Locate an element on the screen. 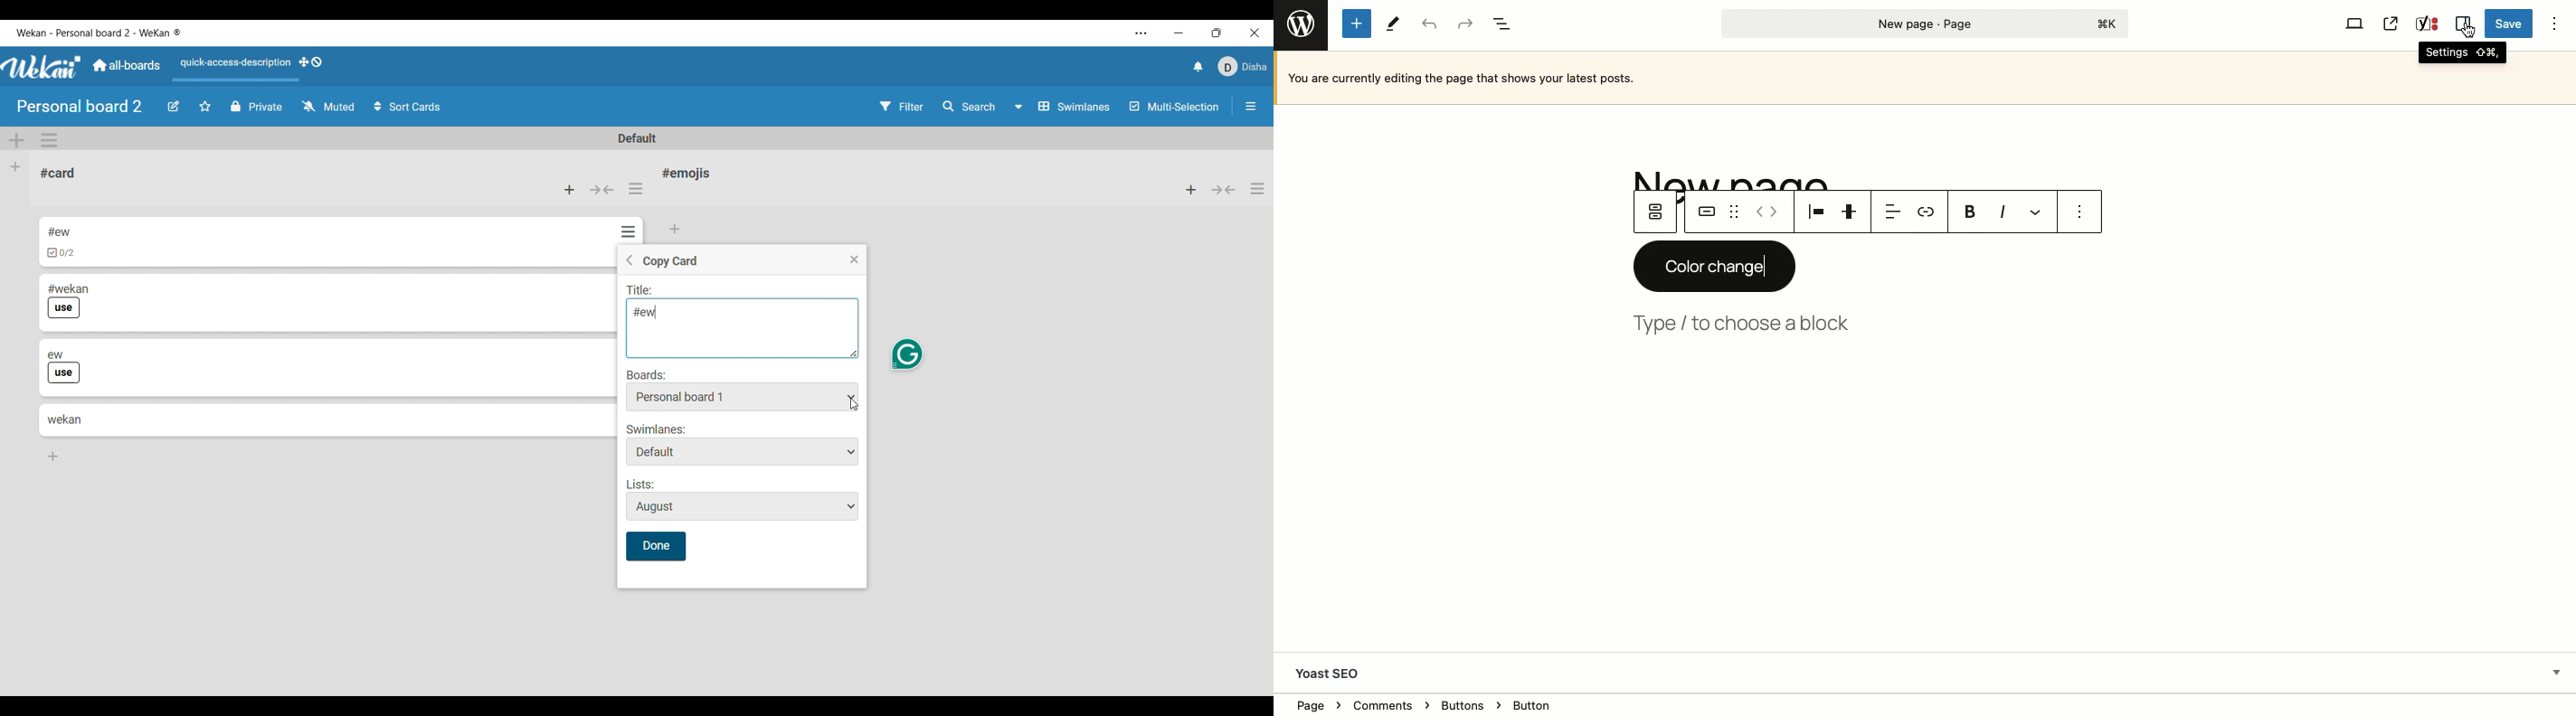 The image size is (2576, 728). Options is located at coordinates (2080, 212).